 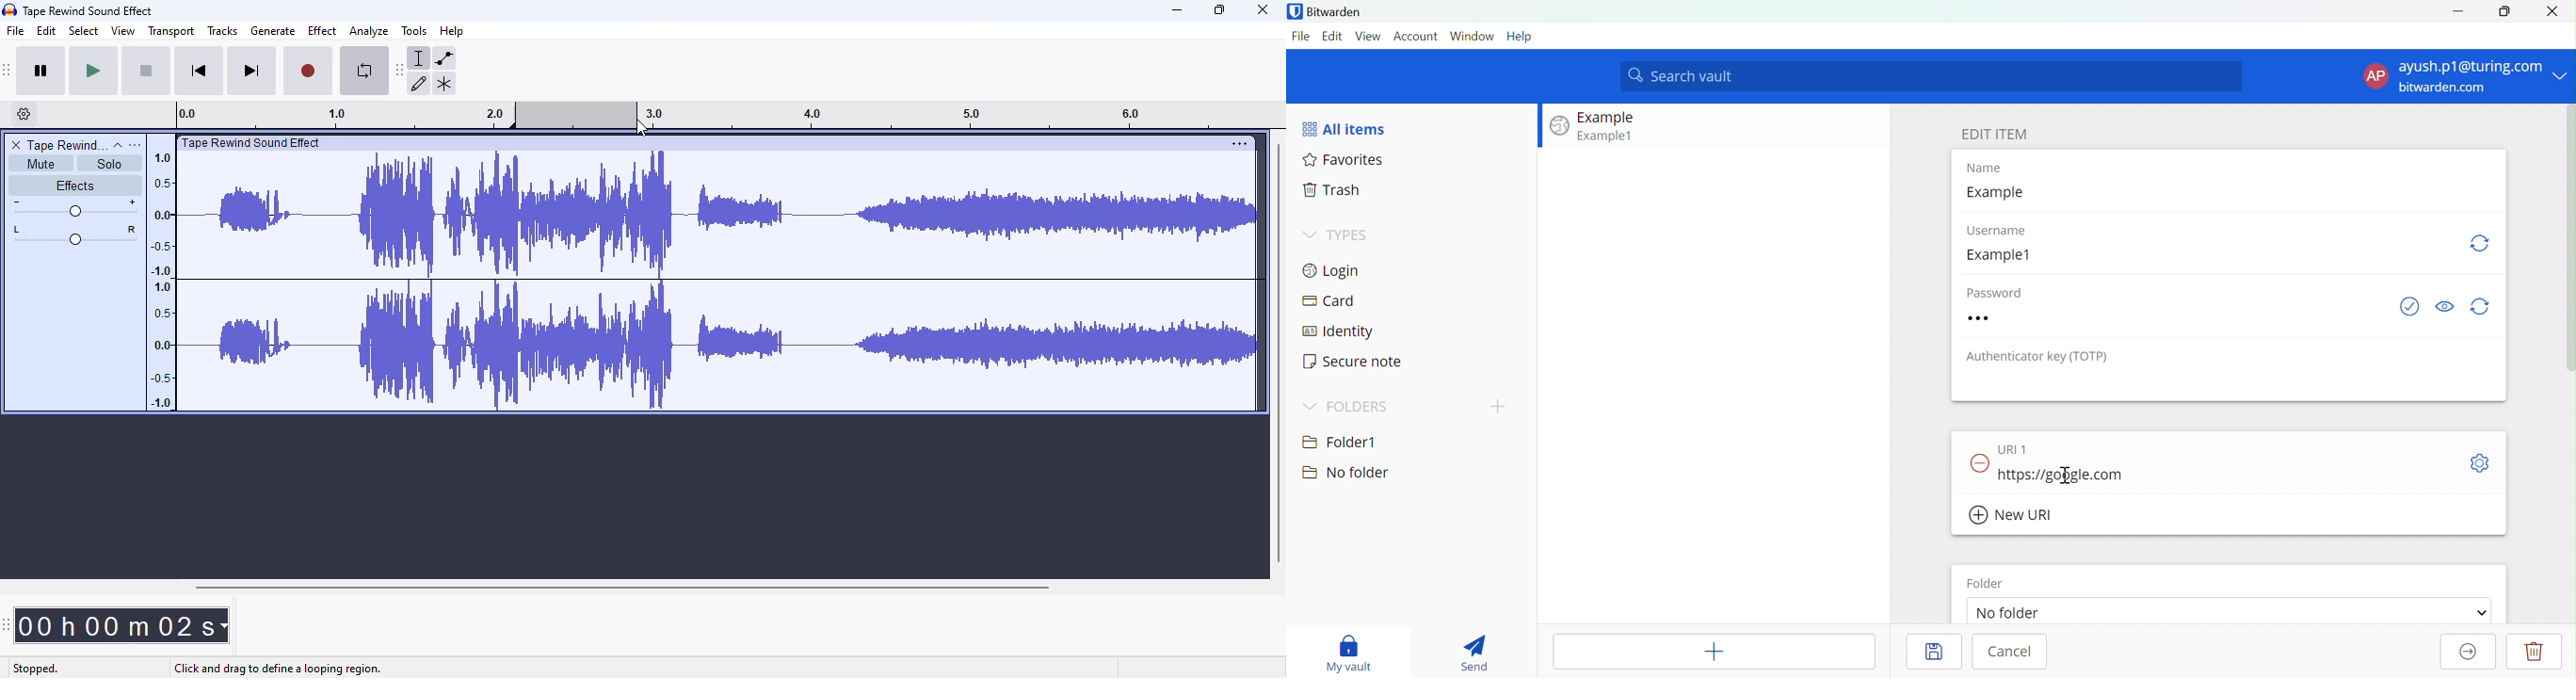 What do you see at coordinates (73, 236) in the screenshot?
I see `pan` at bounding box center [73, 236].